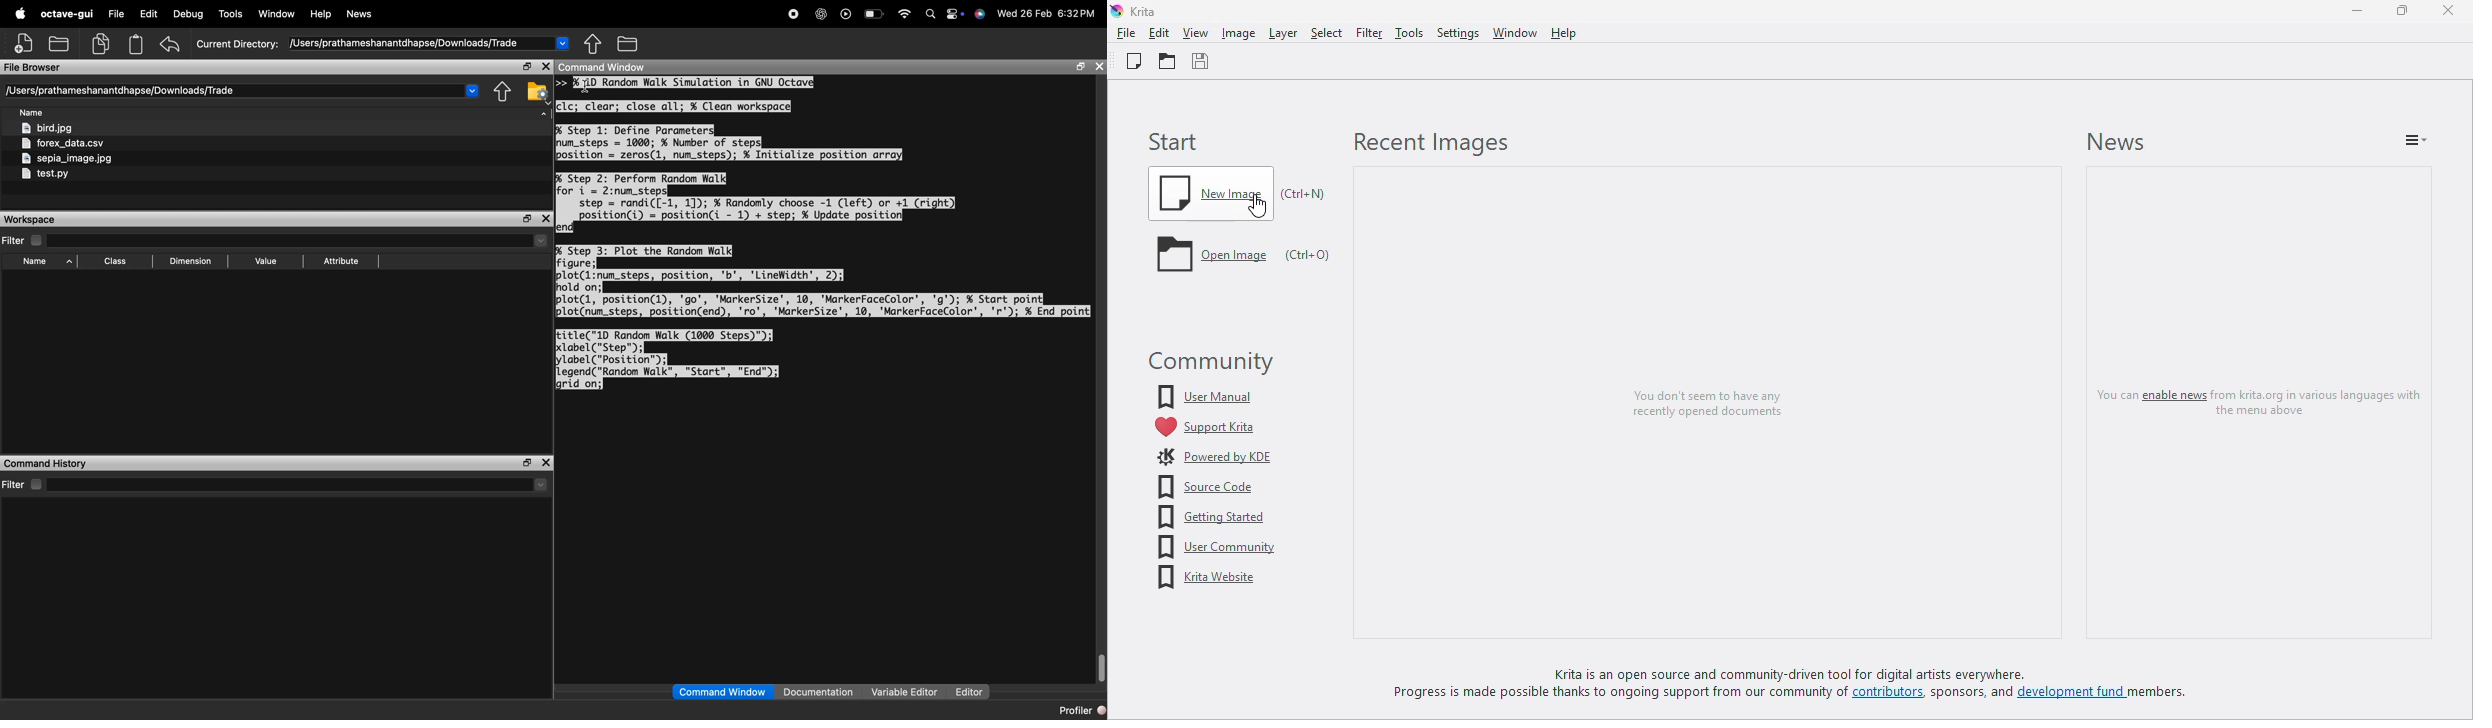 This screenshot has height=728, width=2492. I want to click on dimension, so click(194, 262).